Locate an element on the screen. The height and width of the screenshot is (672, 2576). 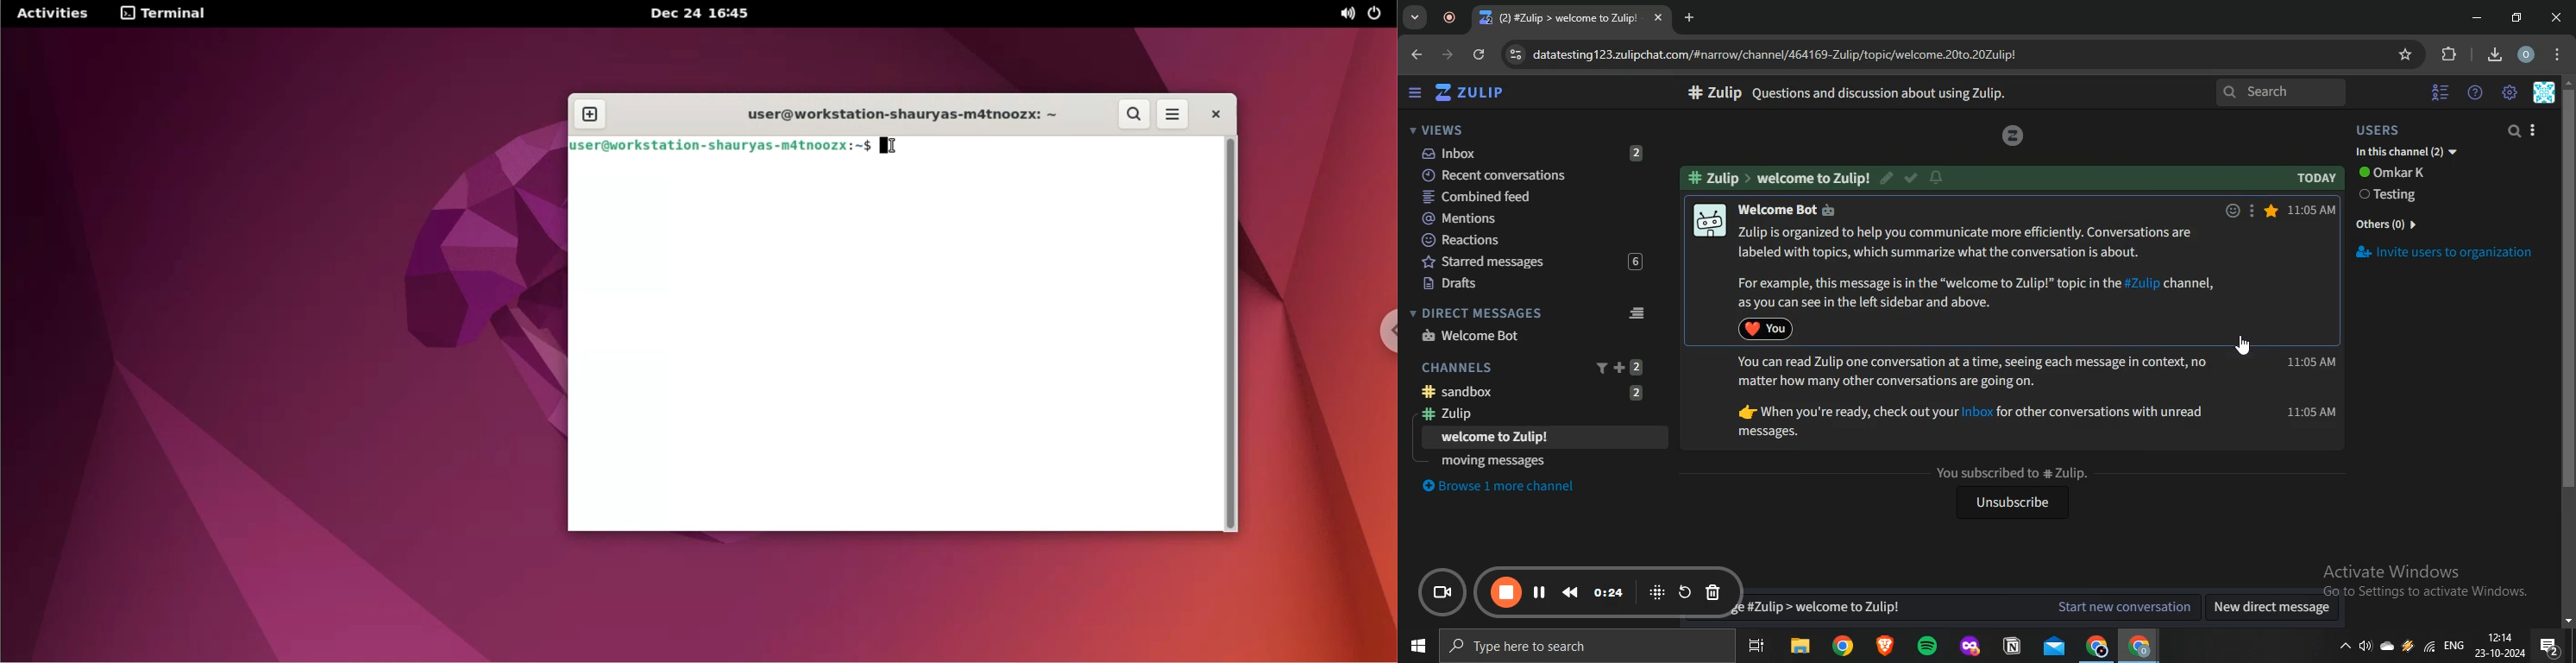
edit is located at coordinates (1888, 176).